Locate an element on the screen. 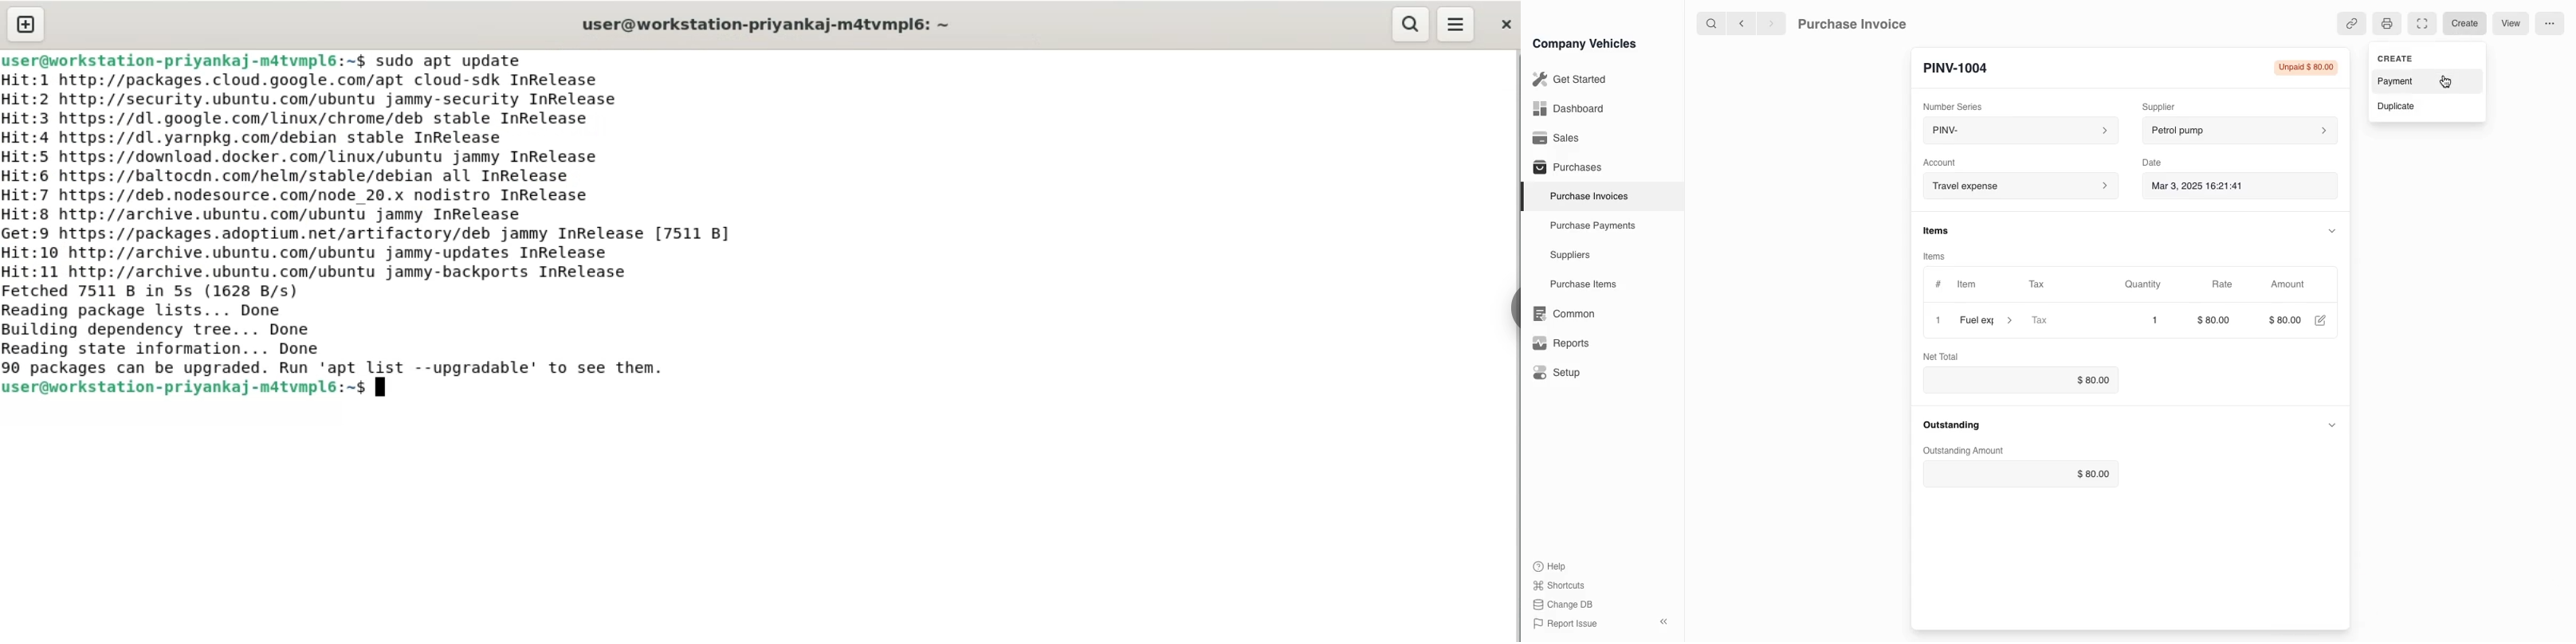  Amount is located at coordinates (2291, 284).